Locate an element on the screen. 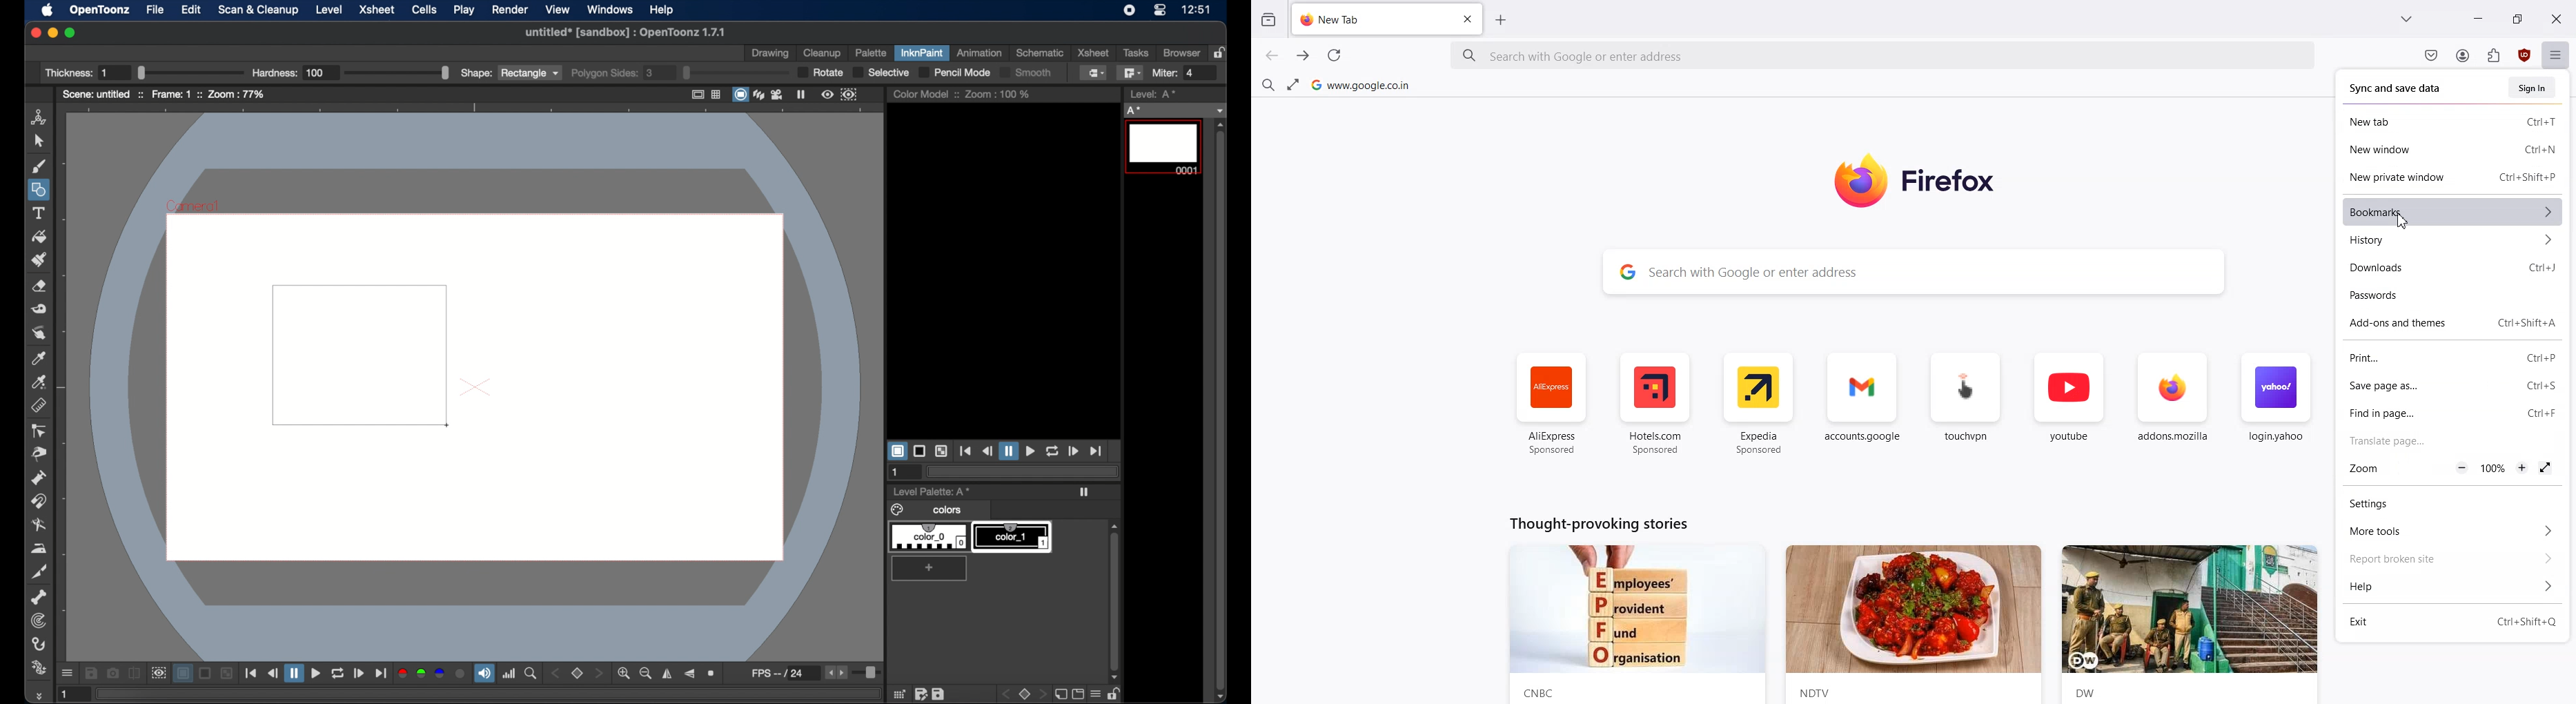  Fullscreen is located at coordinates (1293, 84).